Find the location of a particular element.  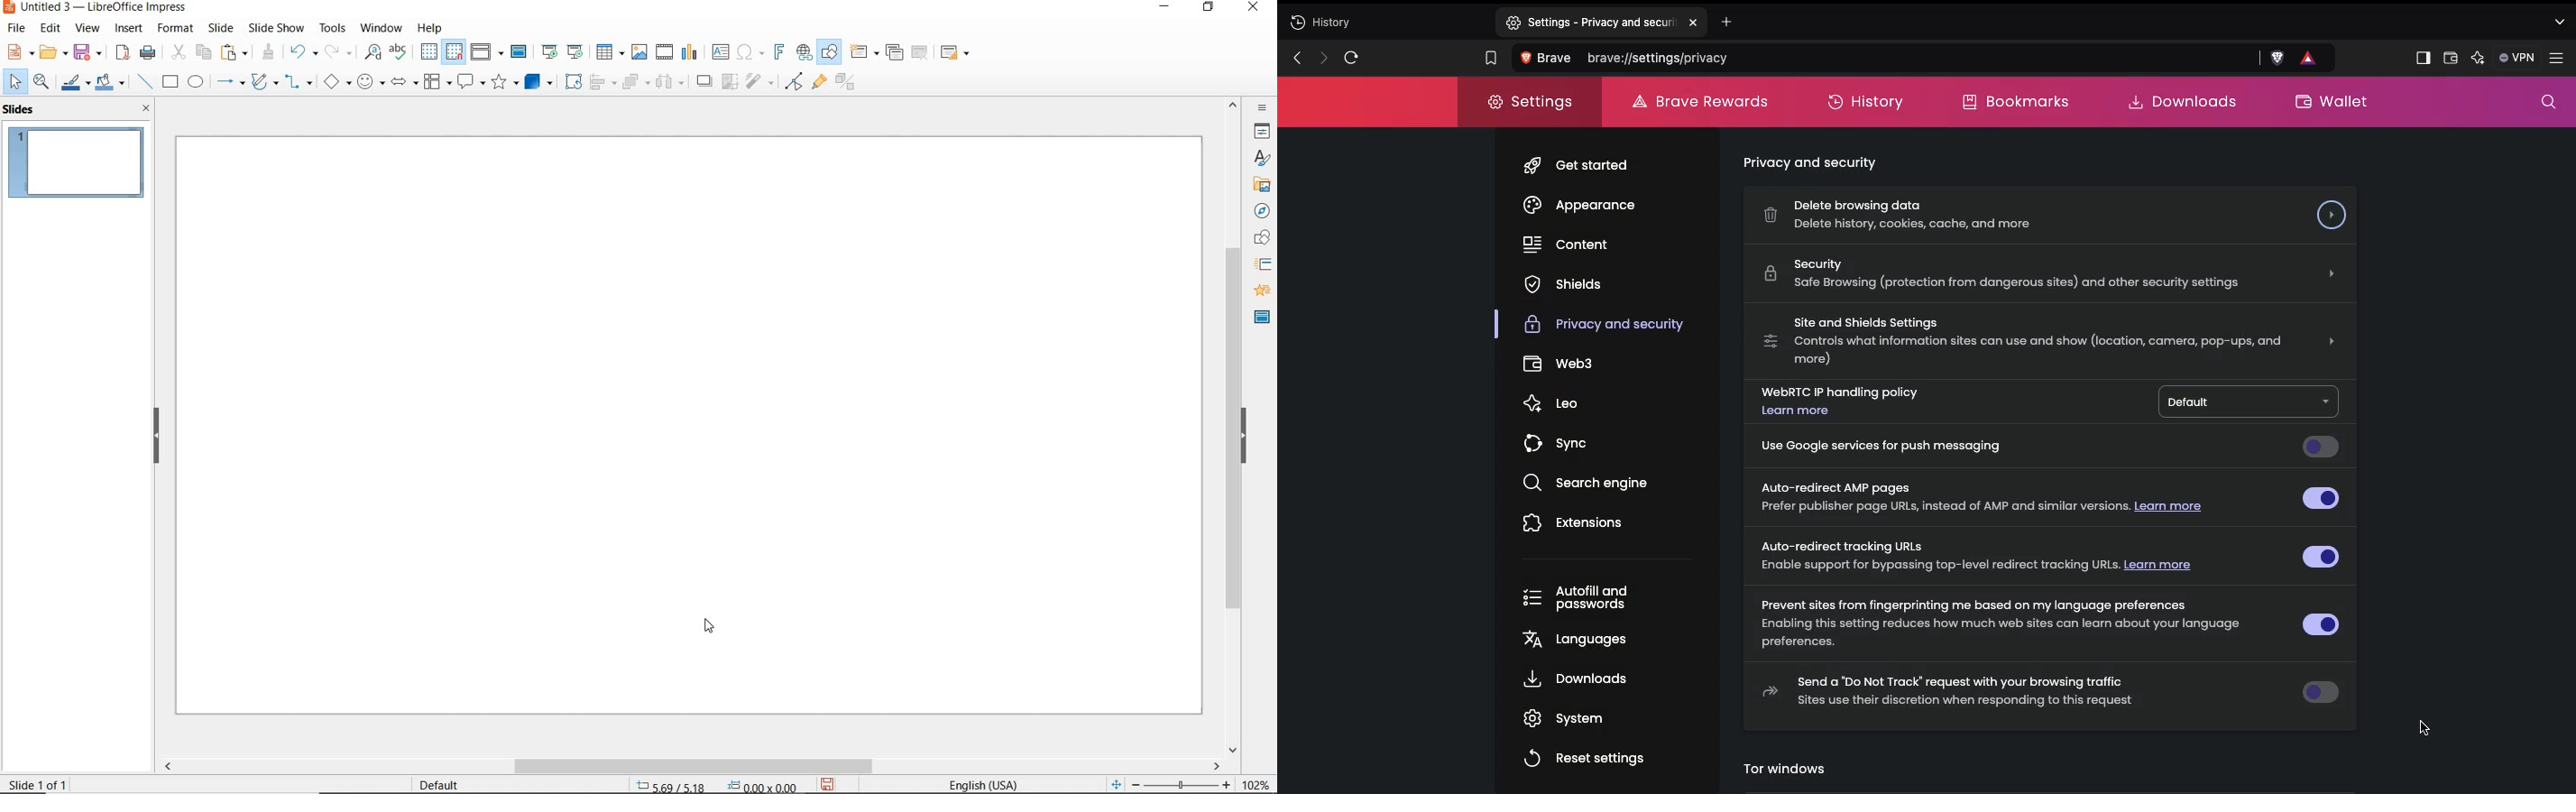

Delete browsing data
Delete history, cookies, cache, and more. is located at coordinates (2054, 215).